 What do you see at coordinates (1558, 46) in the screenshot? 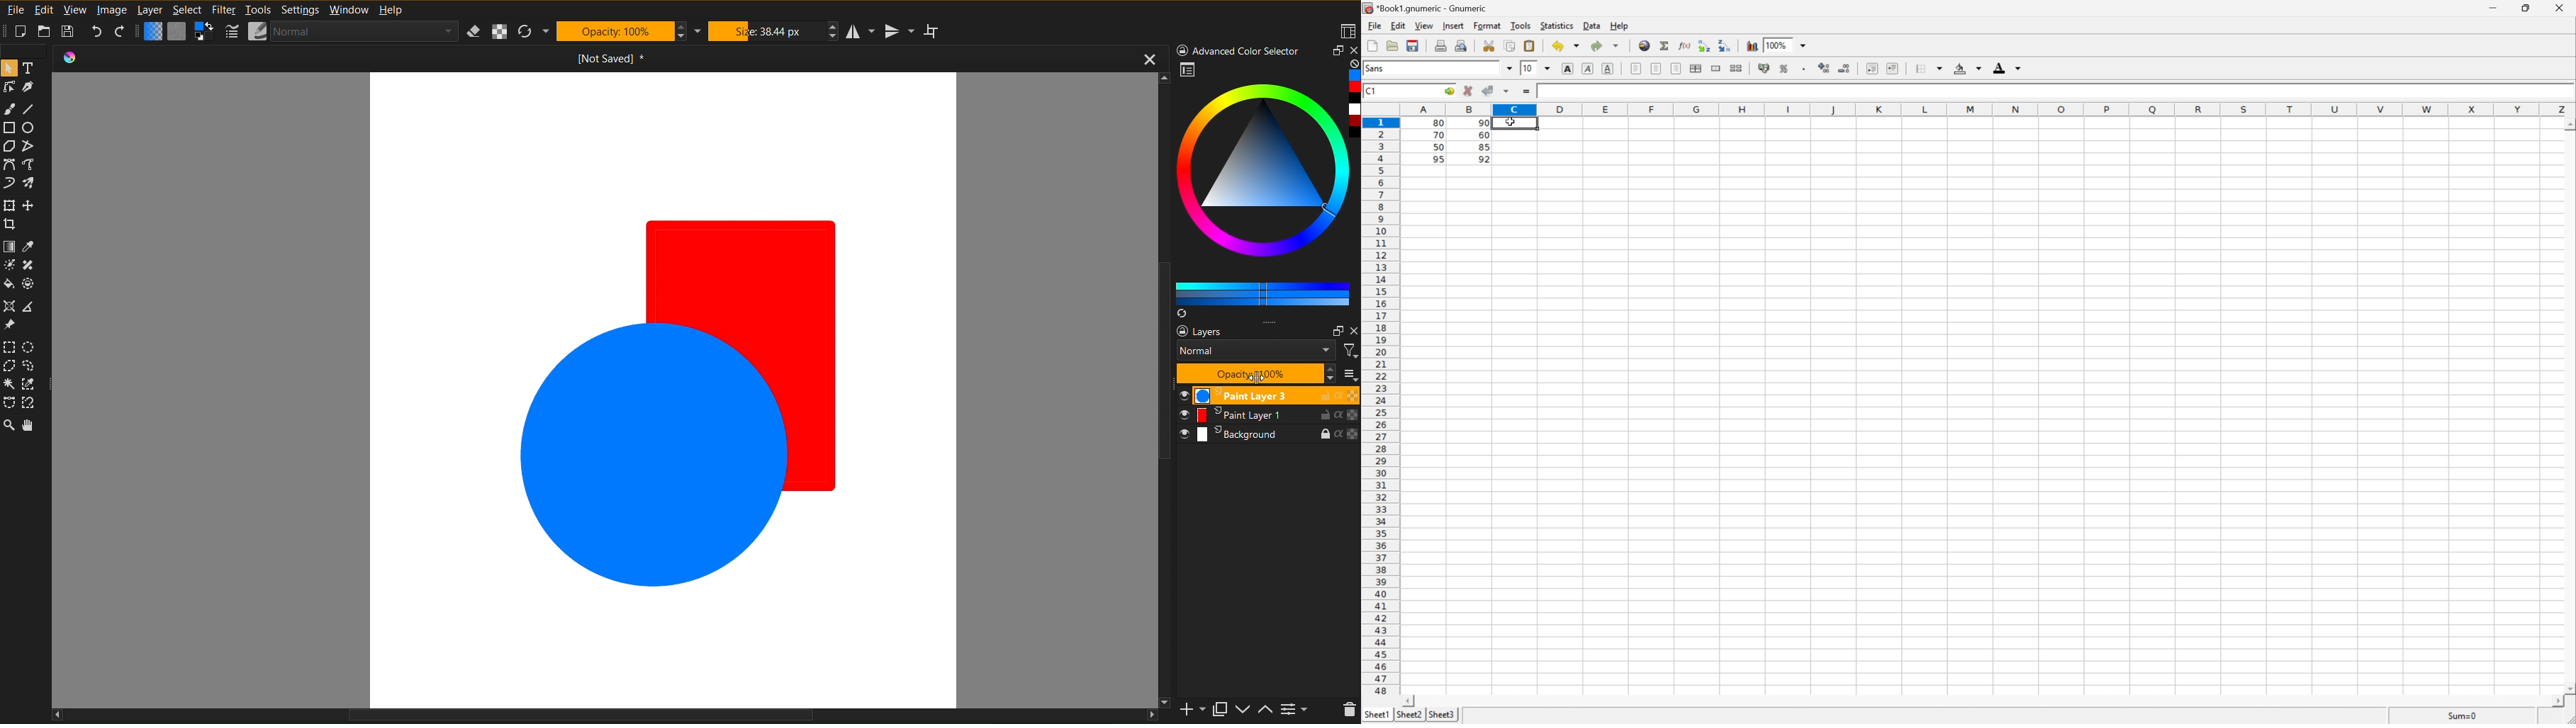
I see `Undo` at bounding box center [1558, 46].